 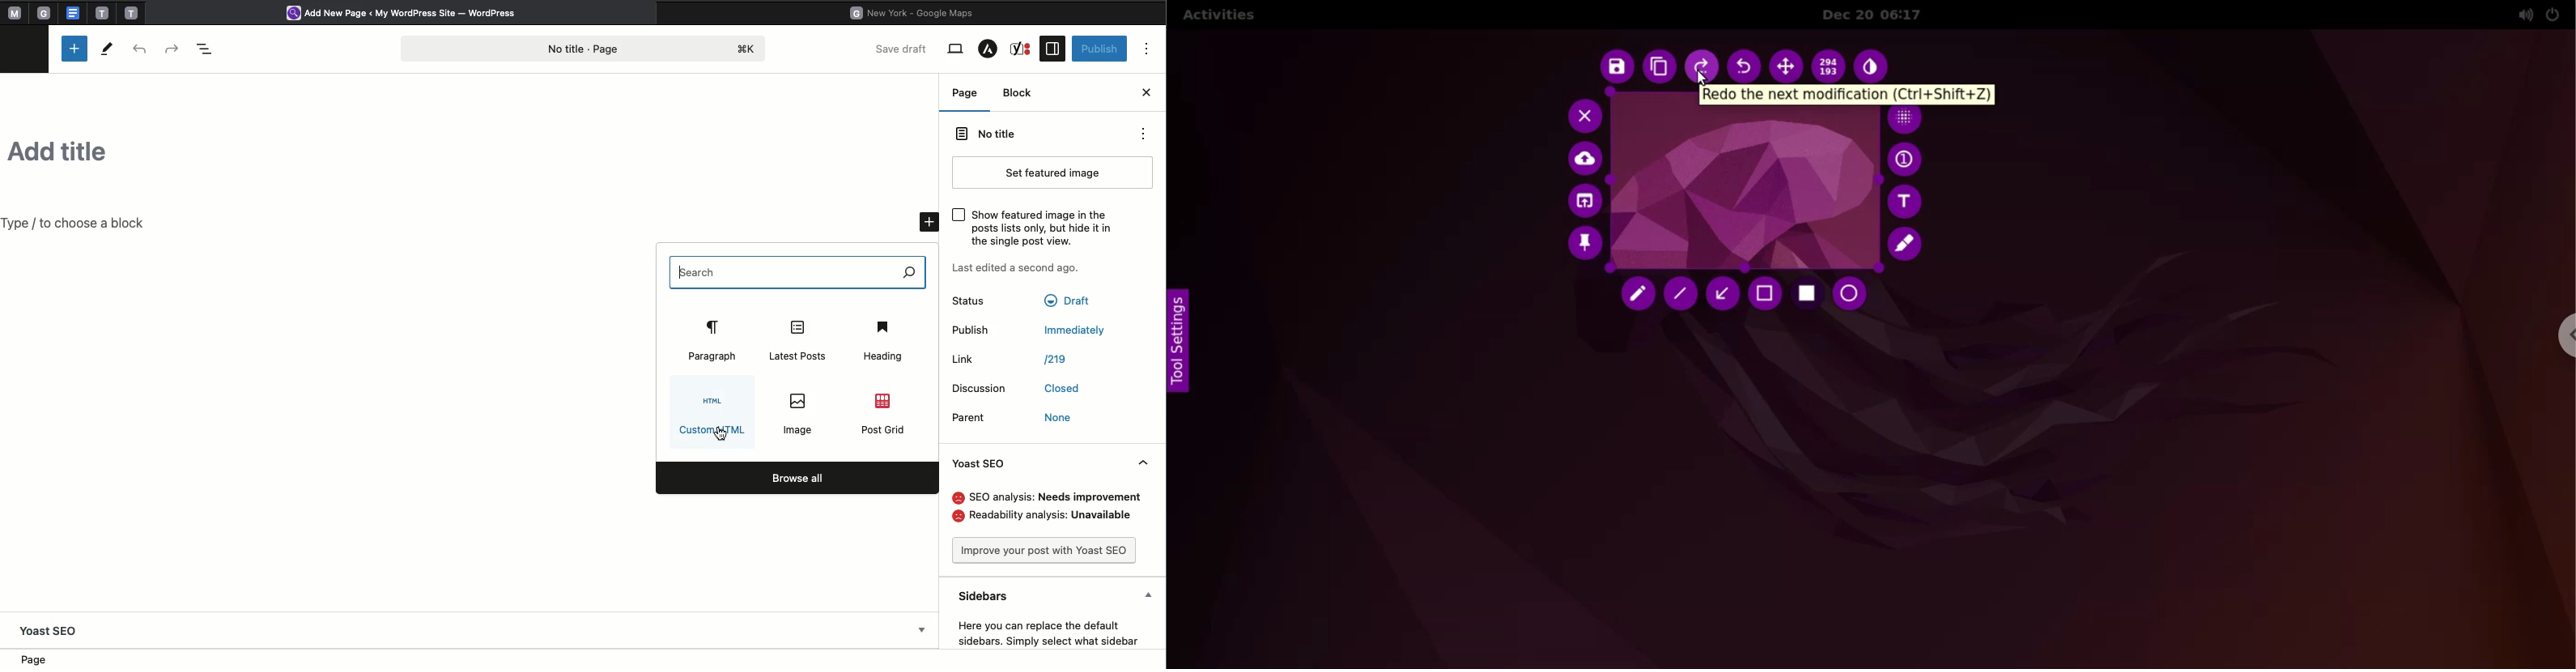 I want to click on Status, so click(x=1027, y=305).